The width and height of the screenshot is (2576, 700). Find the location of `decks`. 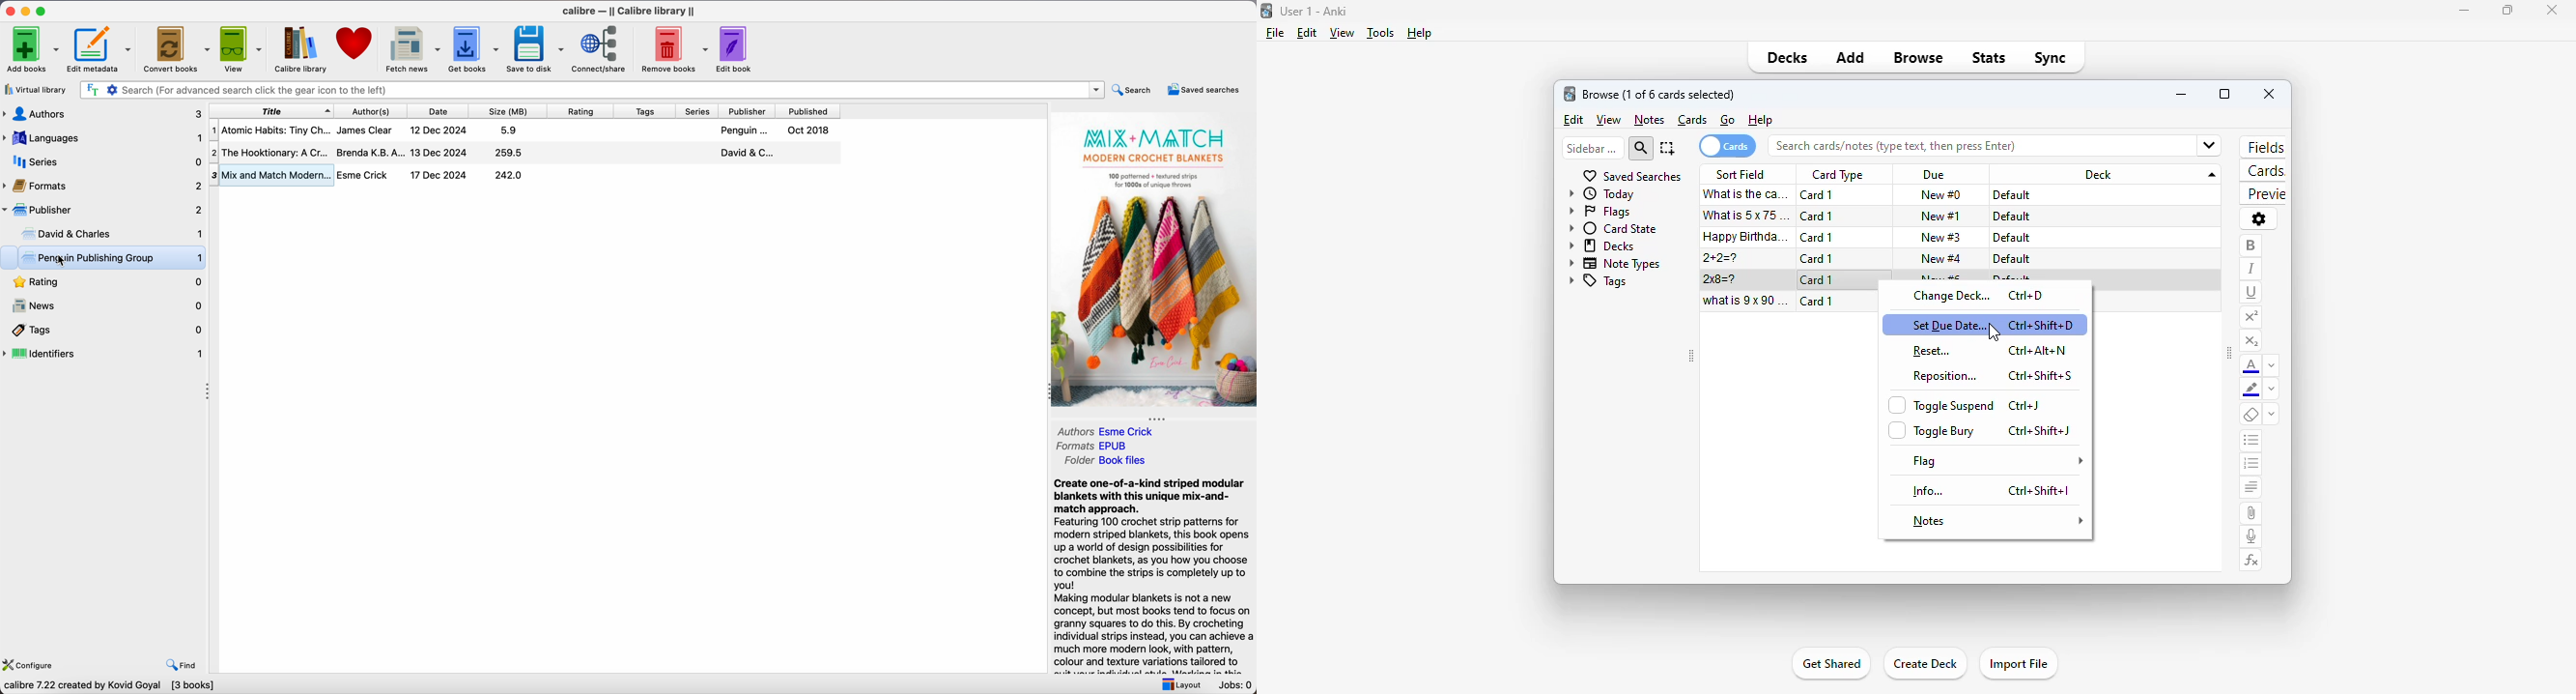

decks is located at coordinates (1788, 57).